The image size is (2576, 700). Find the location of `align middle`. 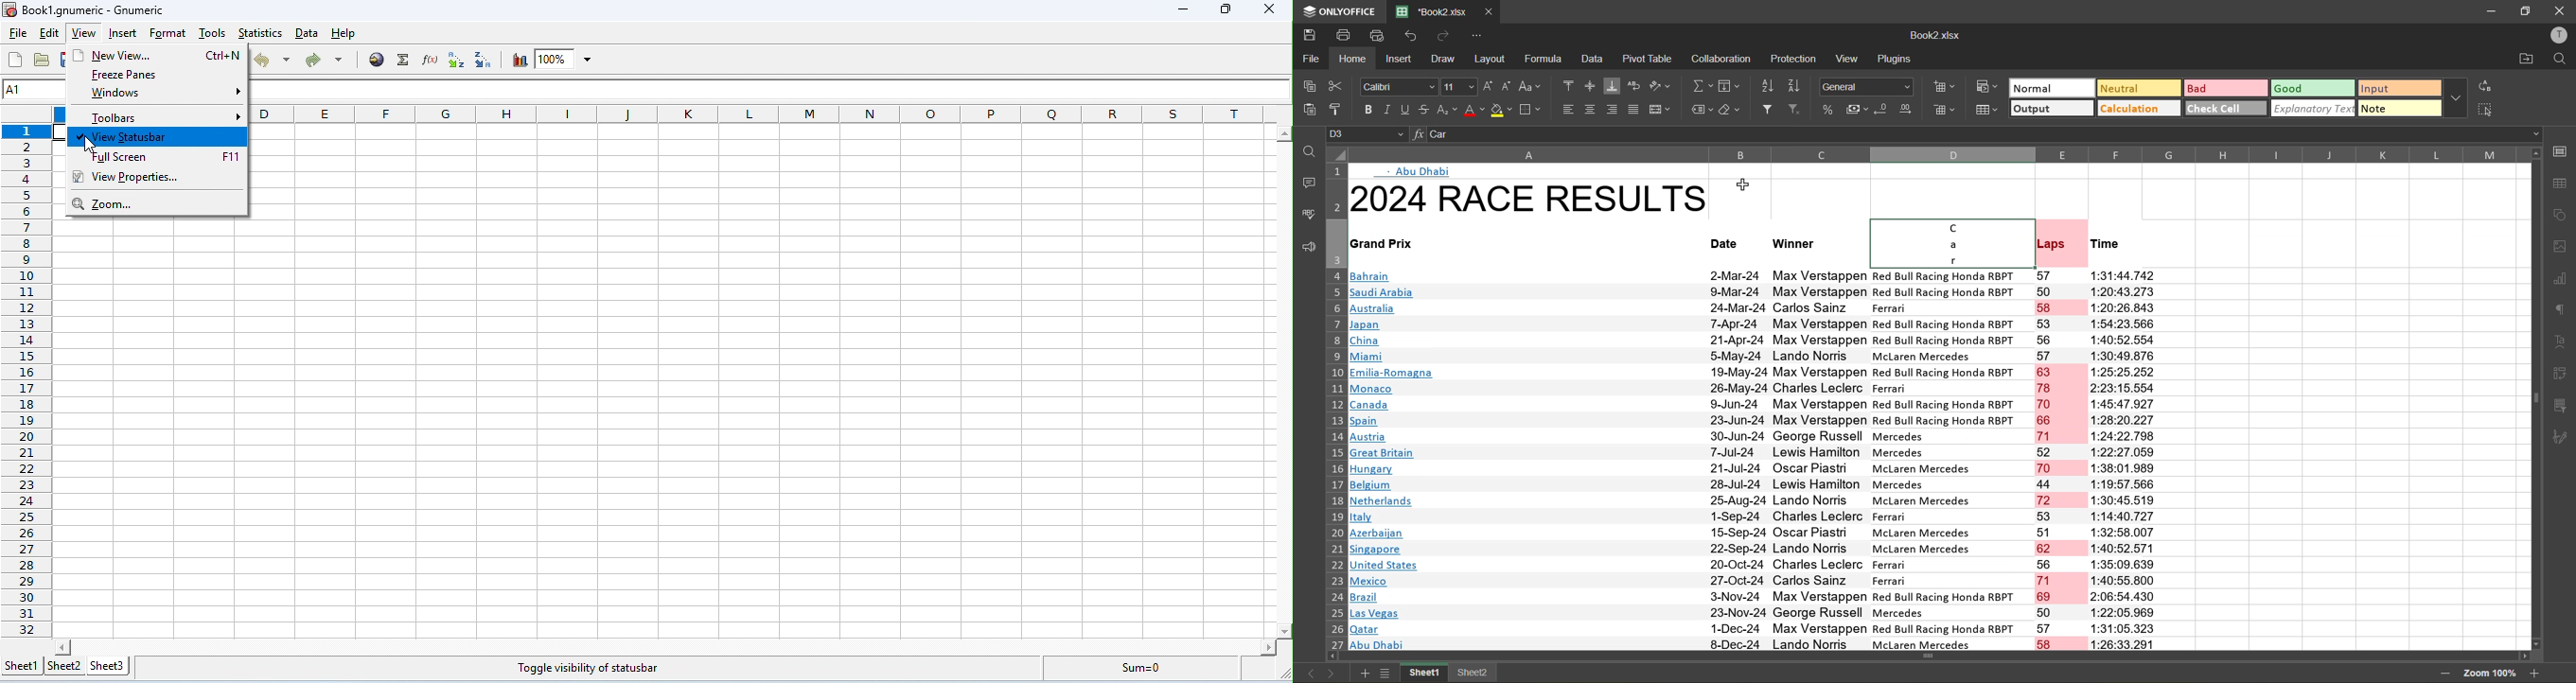

align middle is located at coordinates (1592, 87).